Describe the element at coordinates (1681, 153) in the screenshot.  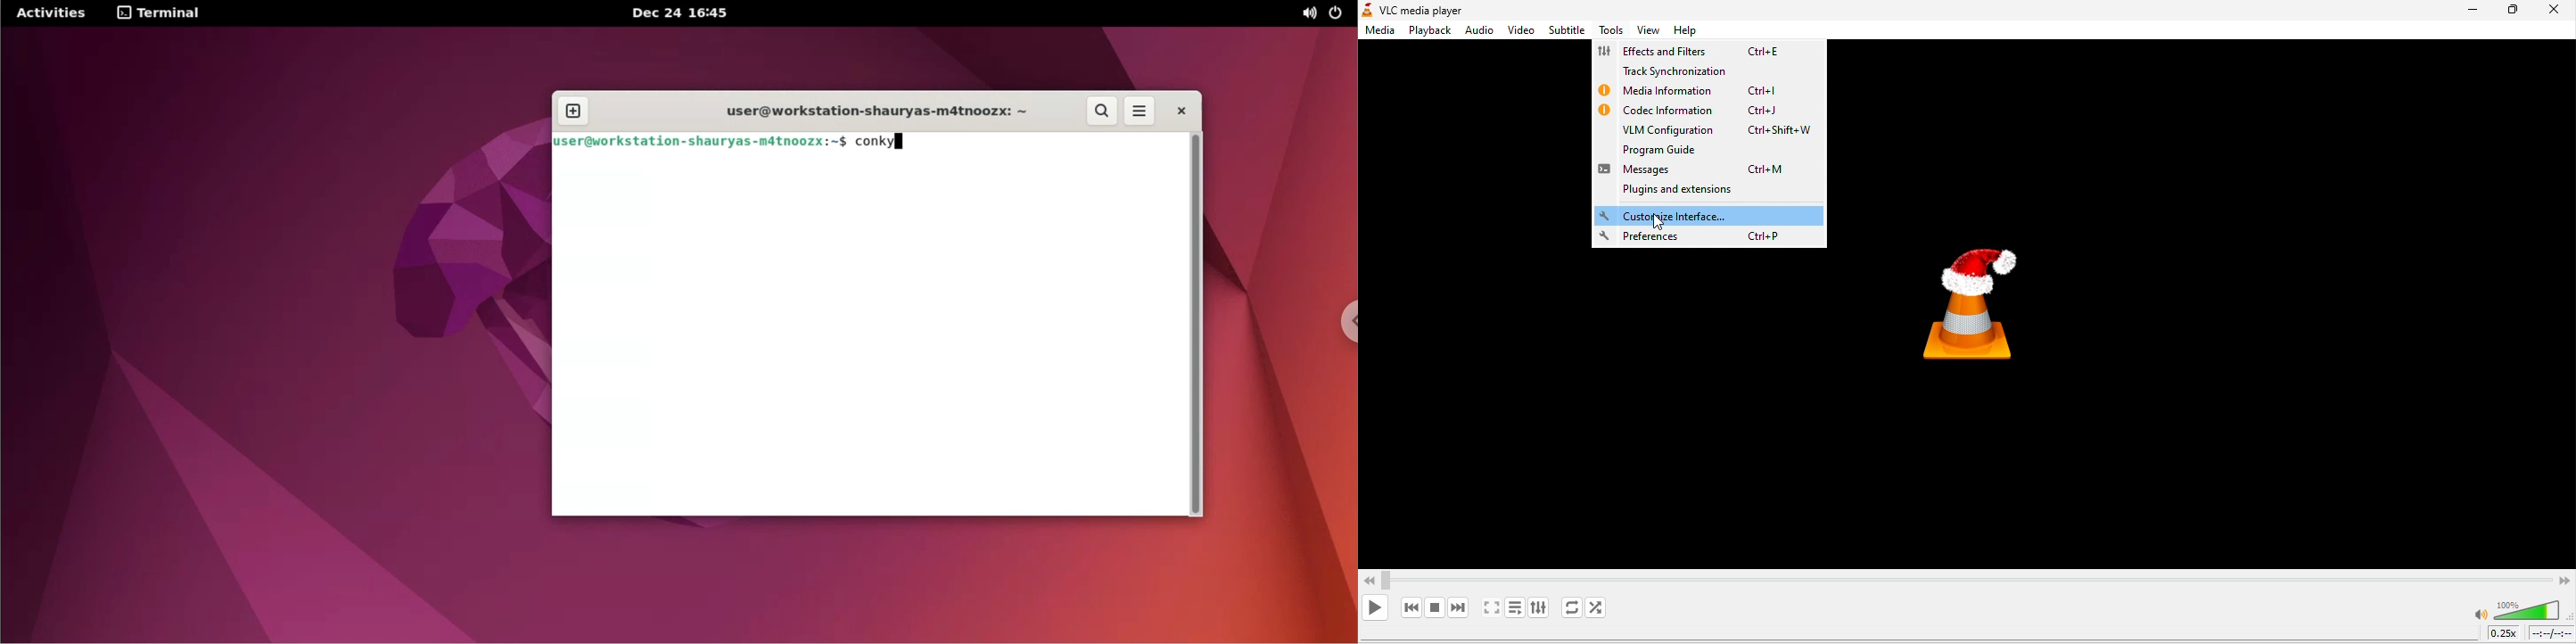
I see `program guide` at that location.